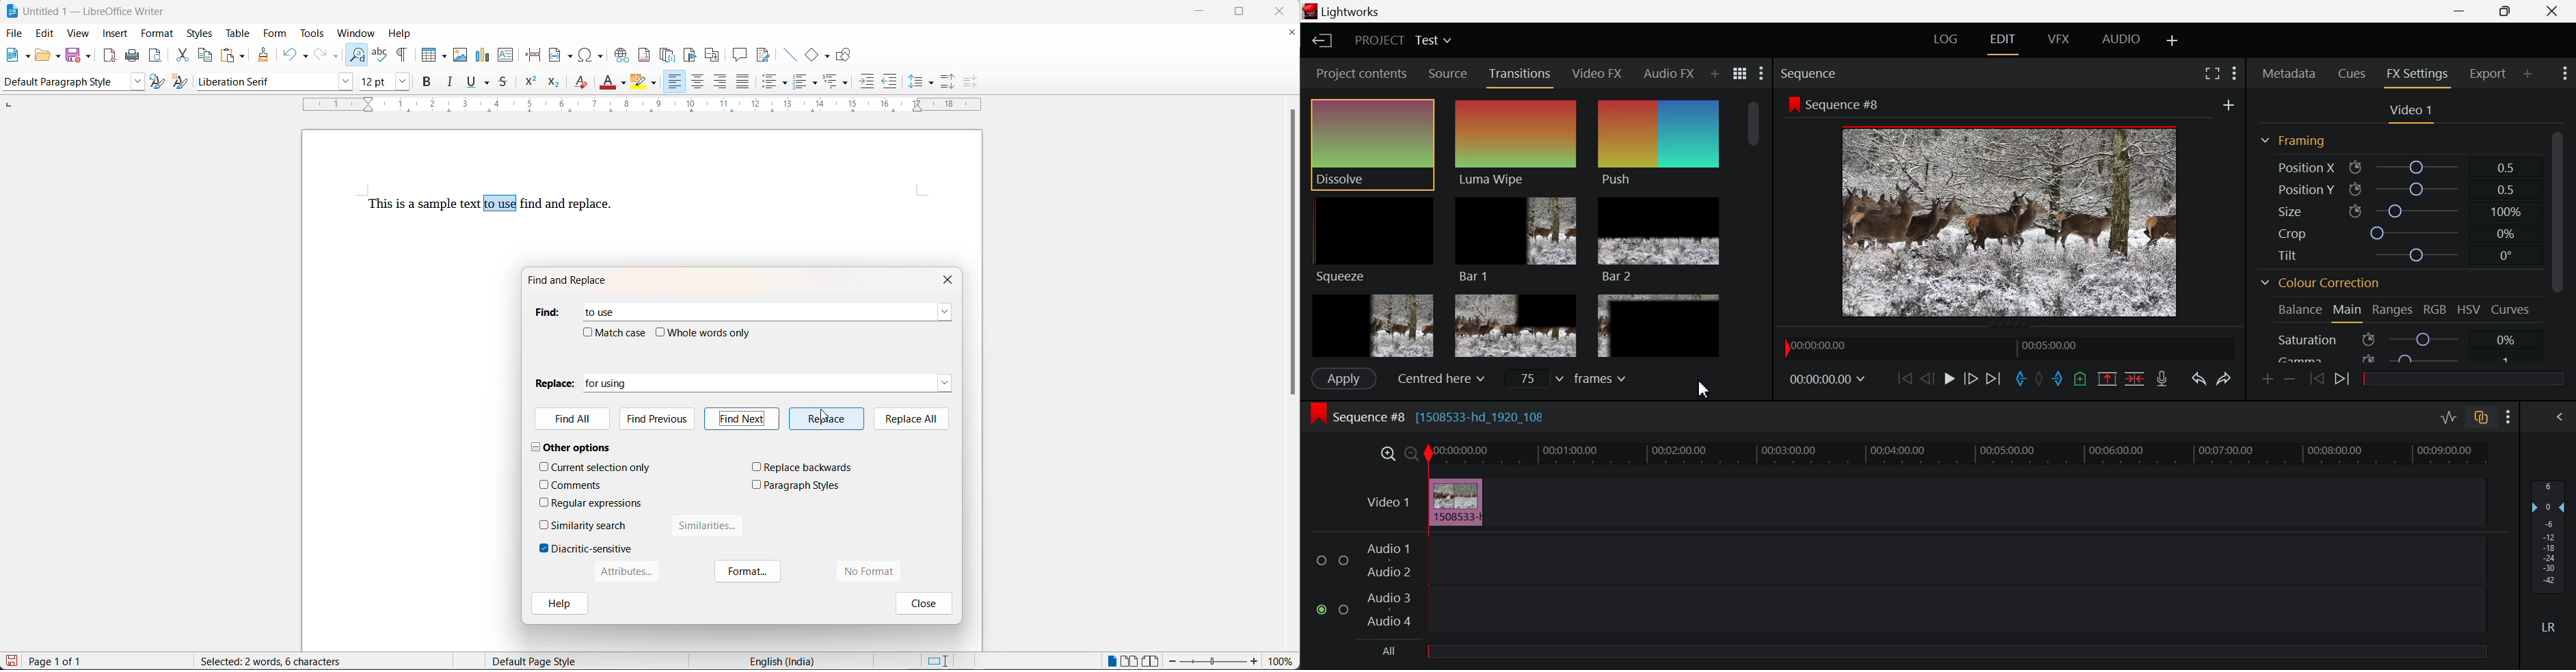 Image resolution: width=2576 pixels, height=672 pixels. I want to click on zoom percentage, so click(1283, 661).